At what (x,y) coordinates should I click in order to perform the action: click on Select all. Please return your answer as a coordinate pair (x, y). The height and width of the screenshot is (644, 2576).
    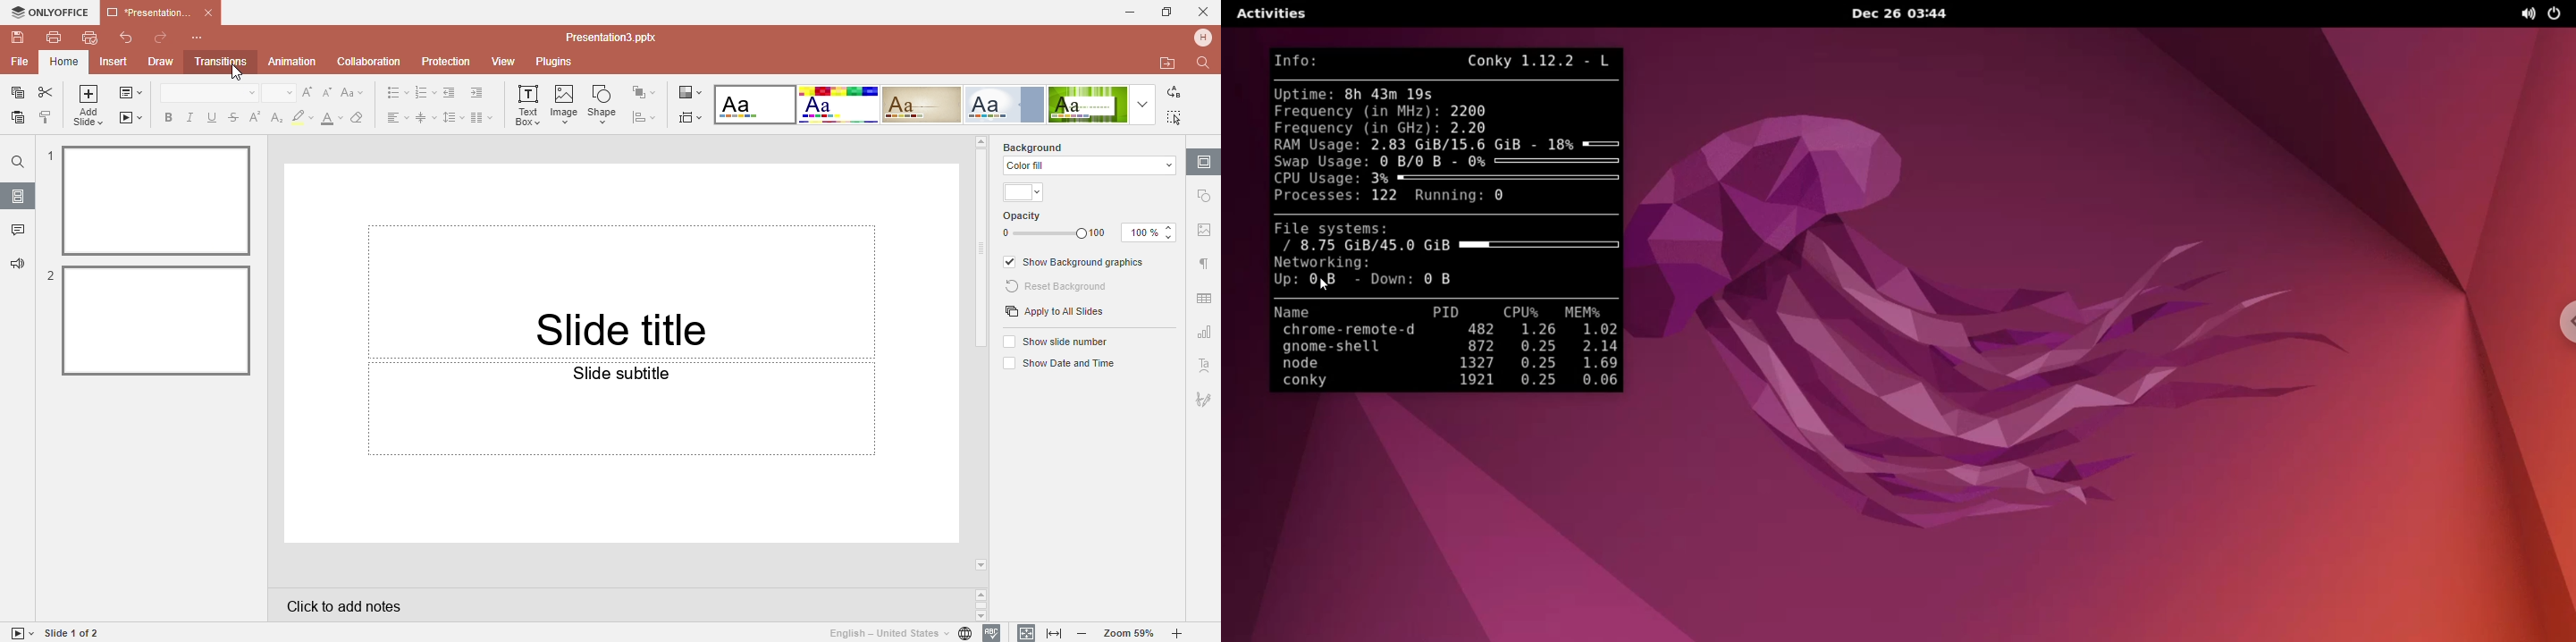
    Looking at the image, I should click on (1178, 117).